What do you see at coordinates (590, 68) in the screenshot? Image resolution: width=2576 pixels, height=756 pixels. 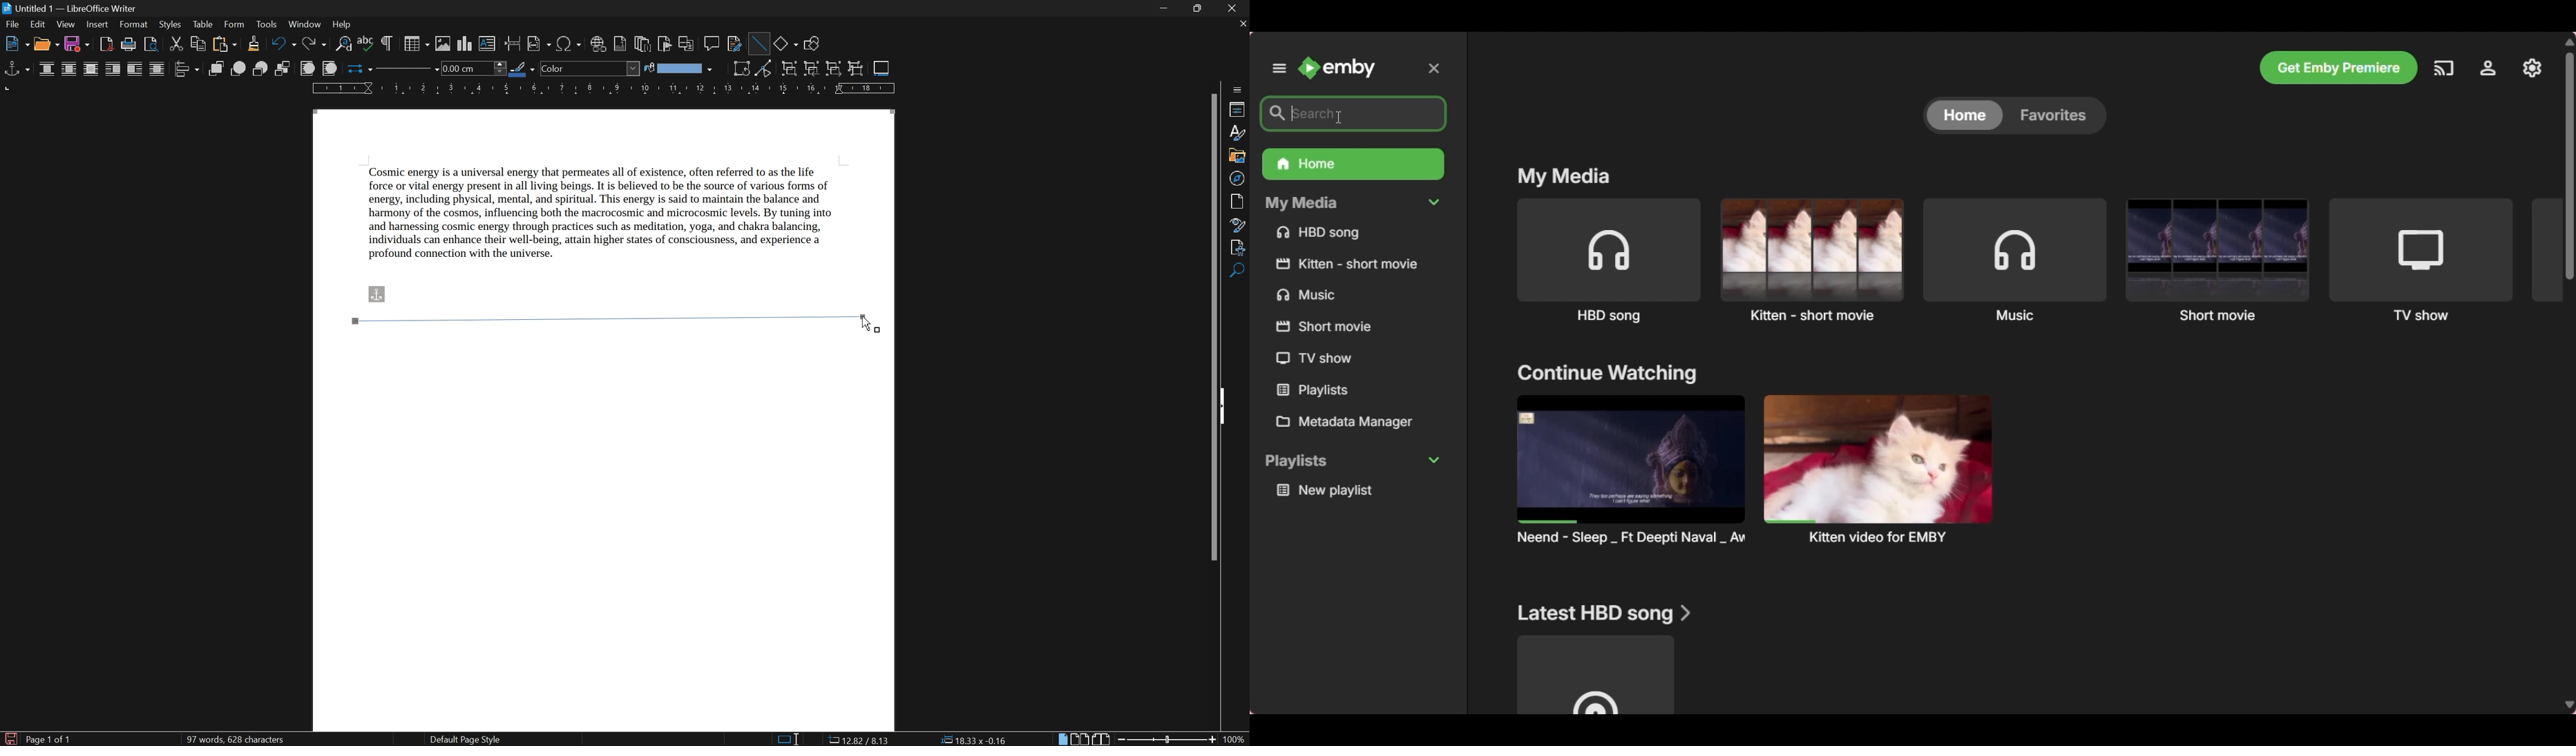 I see `area style` at bounding box center [590, 68].